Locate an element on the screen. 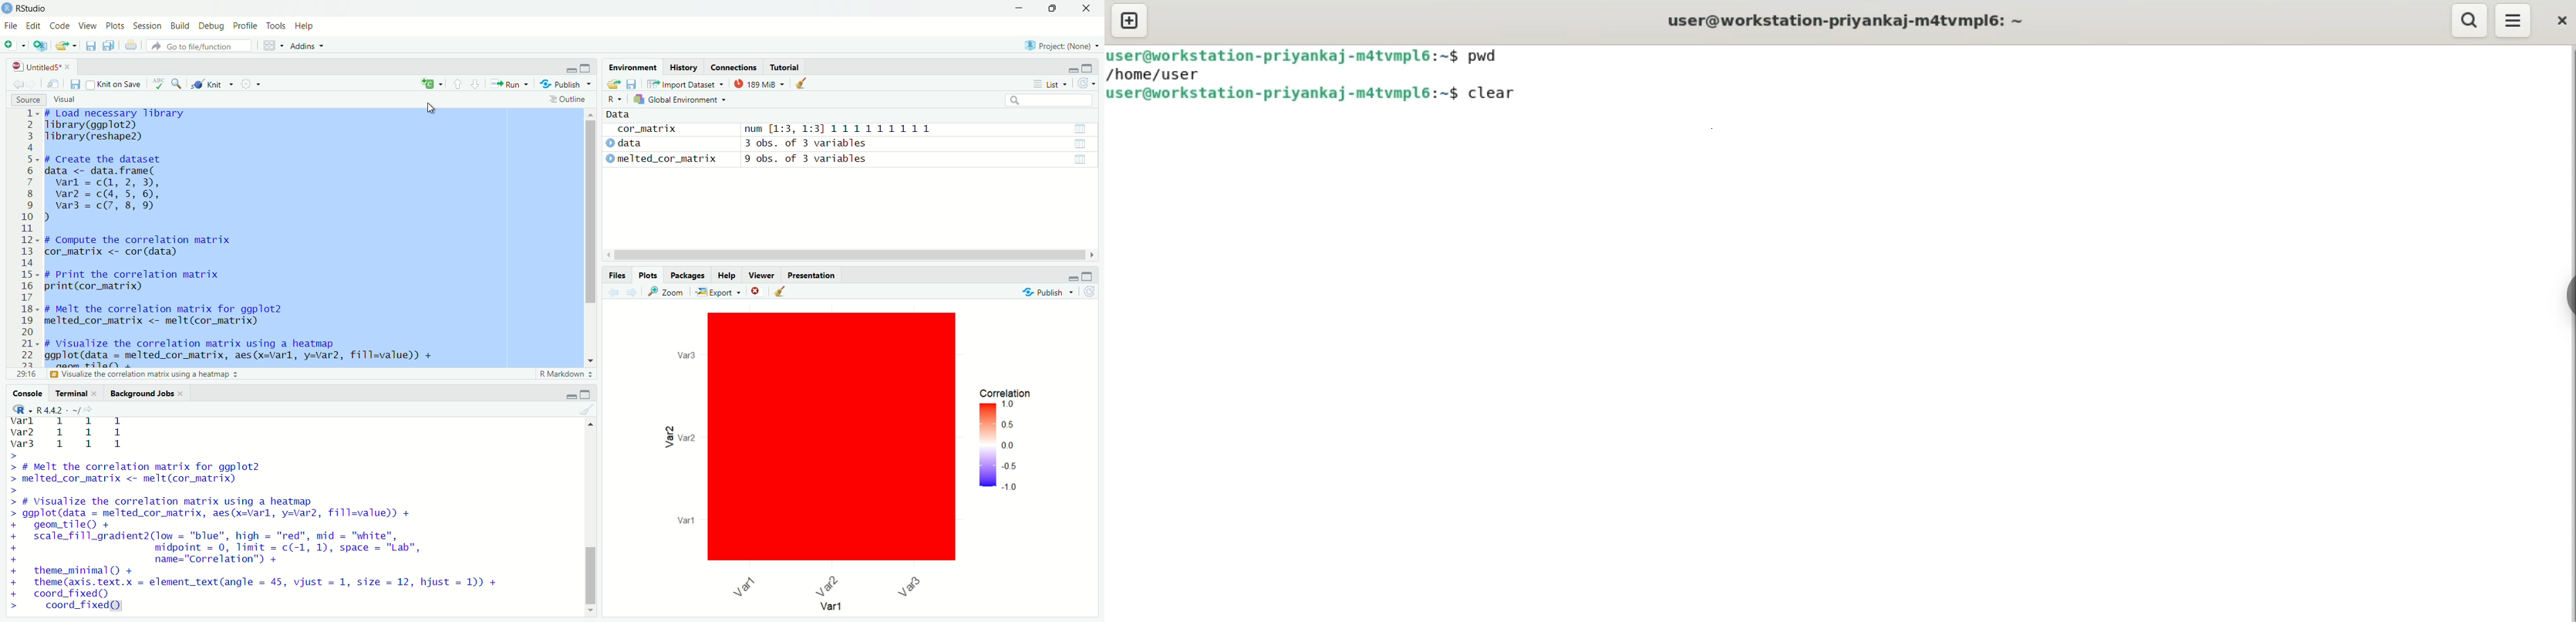 The image size is (2576, 644). save all open documents is located at coordinates (111, 45).